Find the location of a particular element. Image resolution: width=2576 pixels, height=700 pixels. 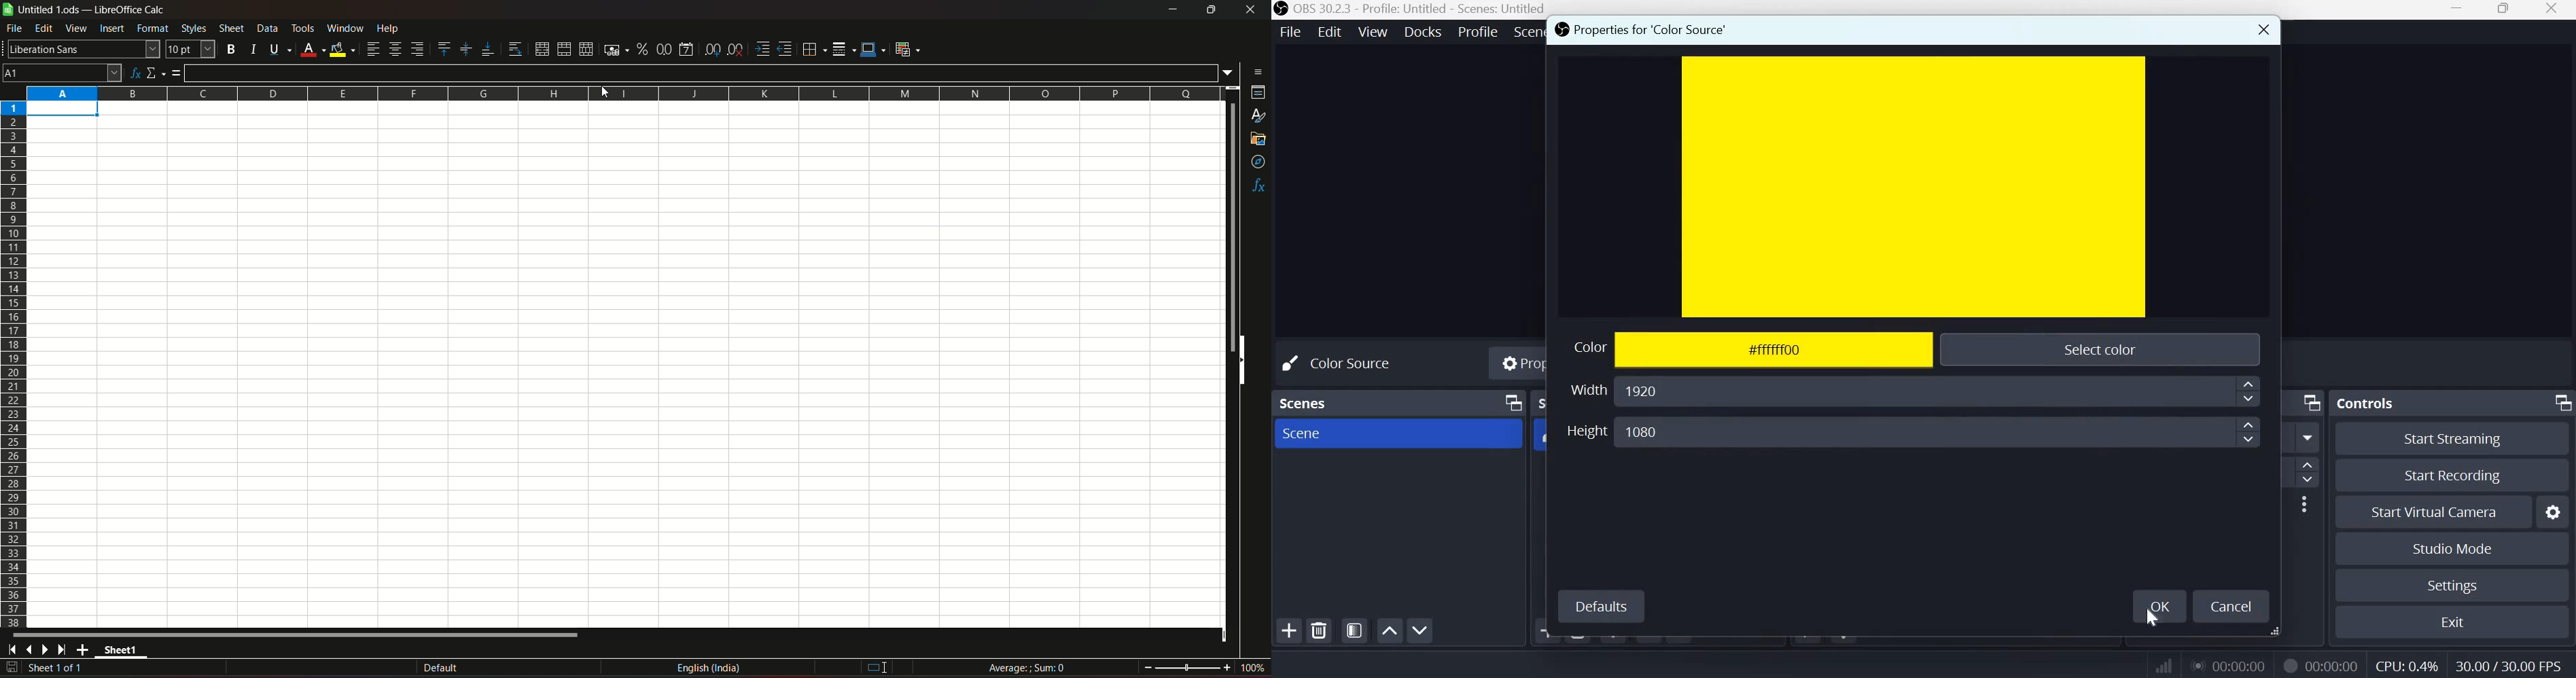

Start Virual Camera is located at coordinates (2434, 513).